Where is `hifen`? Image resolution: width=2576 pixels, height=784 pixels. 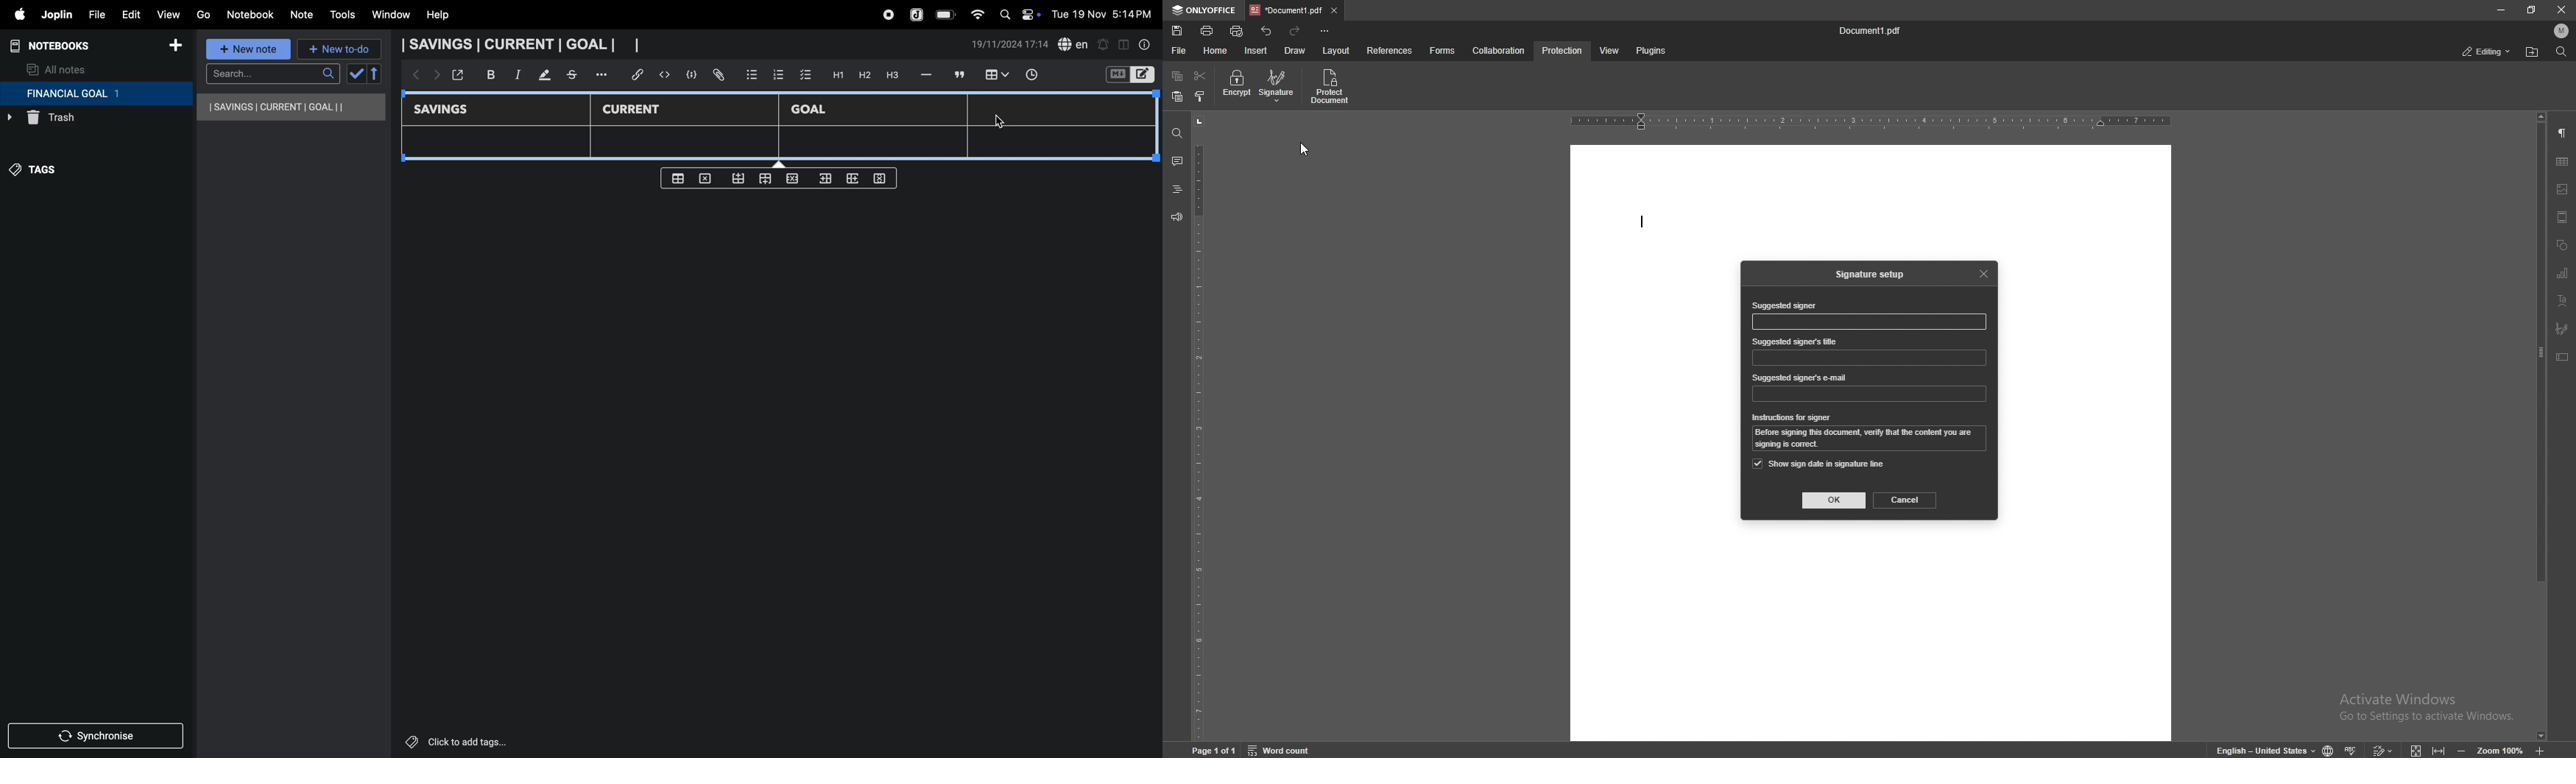 hifen is located at coordinates (928, 74).